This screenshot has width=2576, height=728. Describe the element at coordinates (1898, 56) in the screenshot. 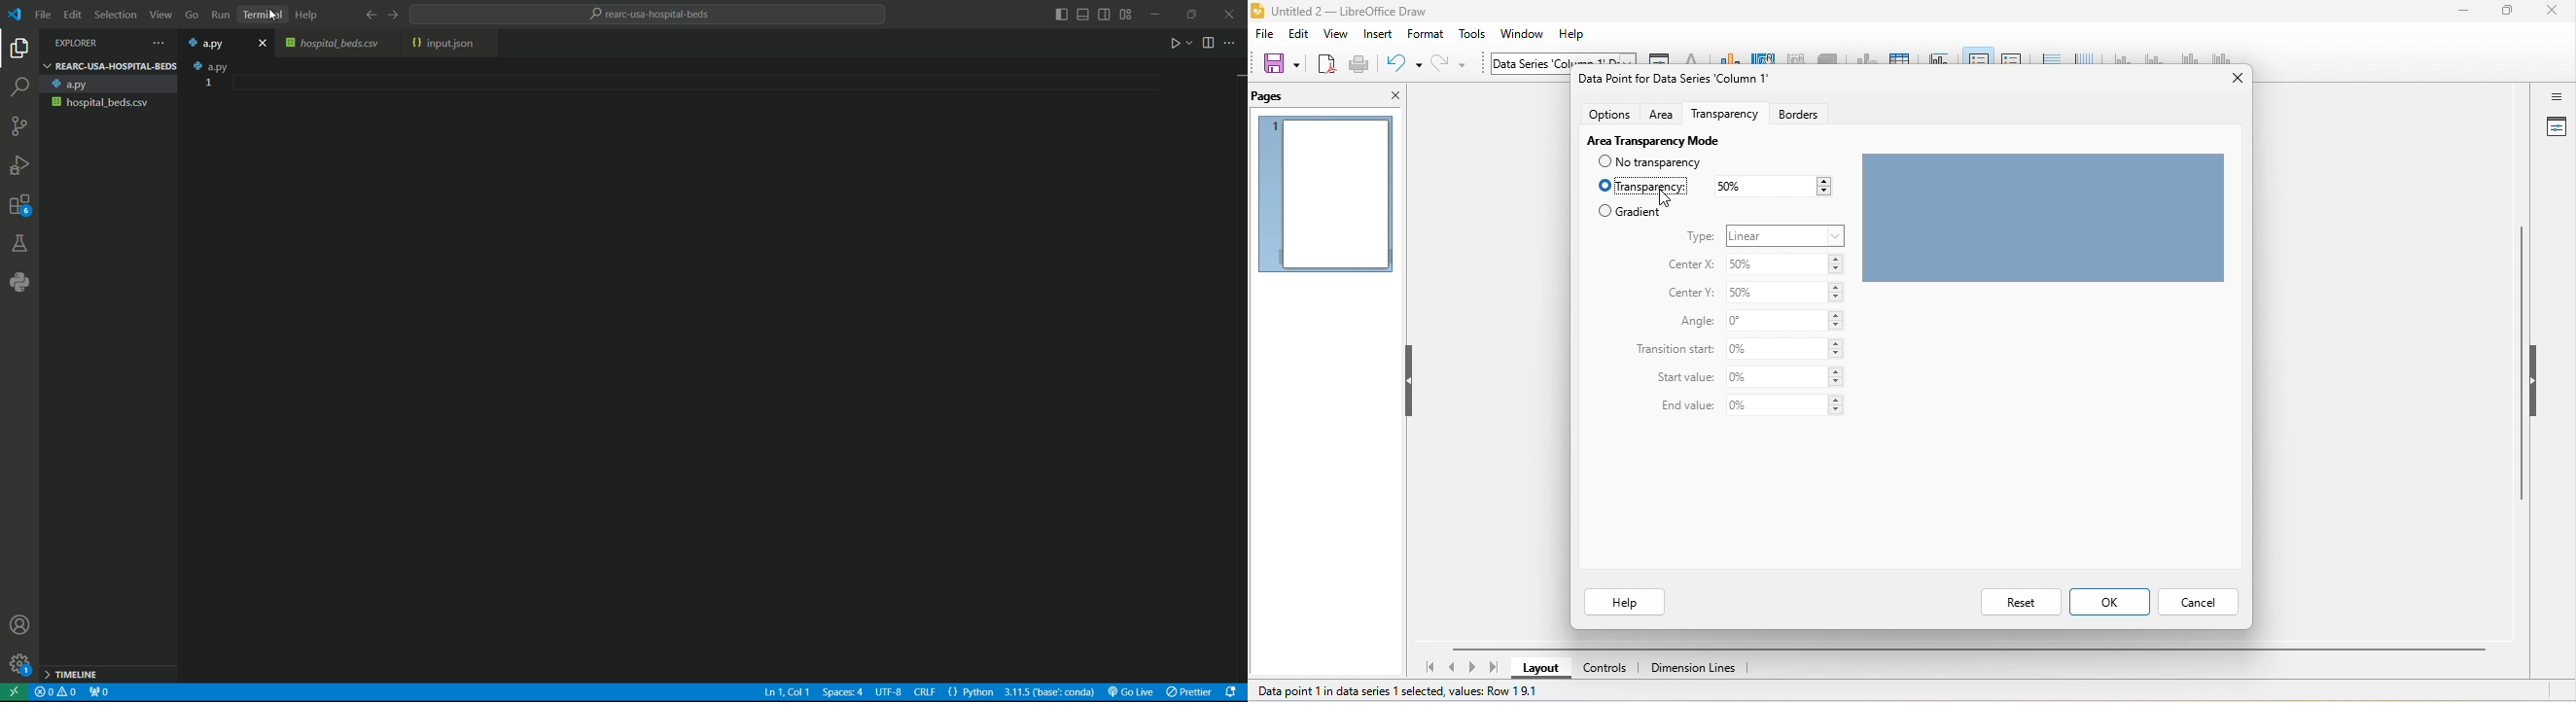

I see `data table` at that location.